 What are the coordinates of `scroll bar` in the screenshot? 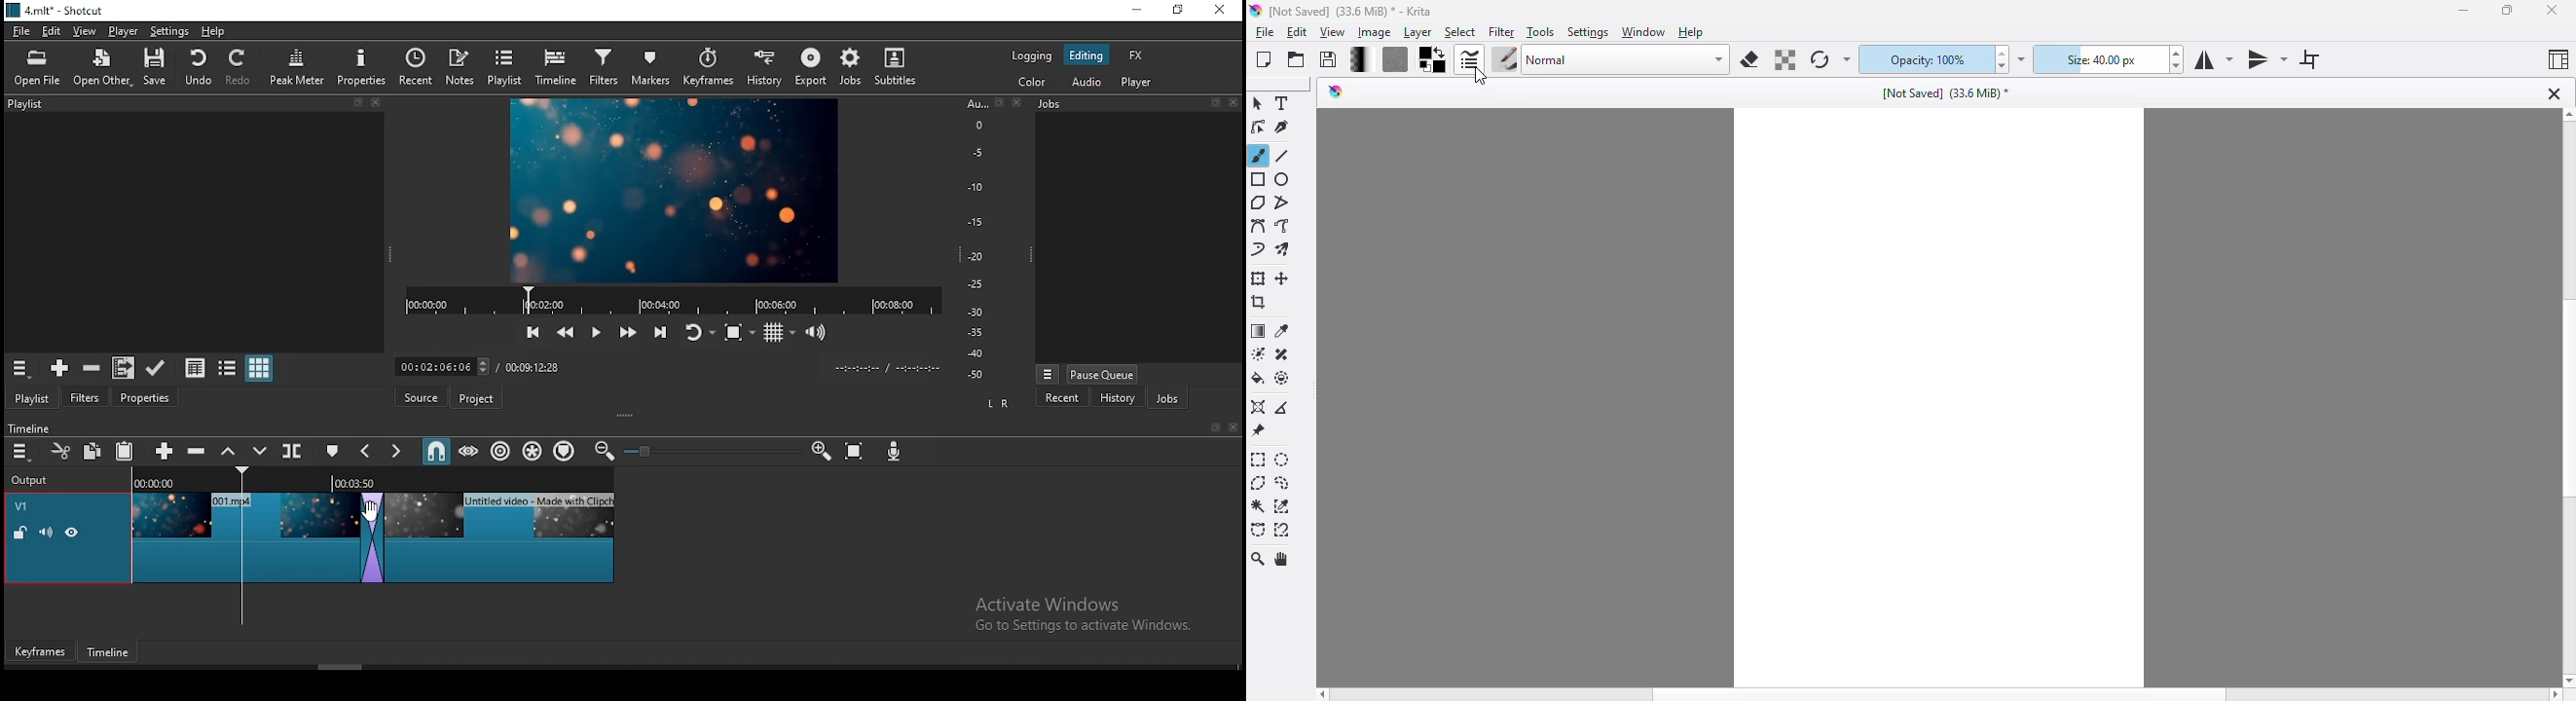 It's located at (342, 666).